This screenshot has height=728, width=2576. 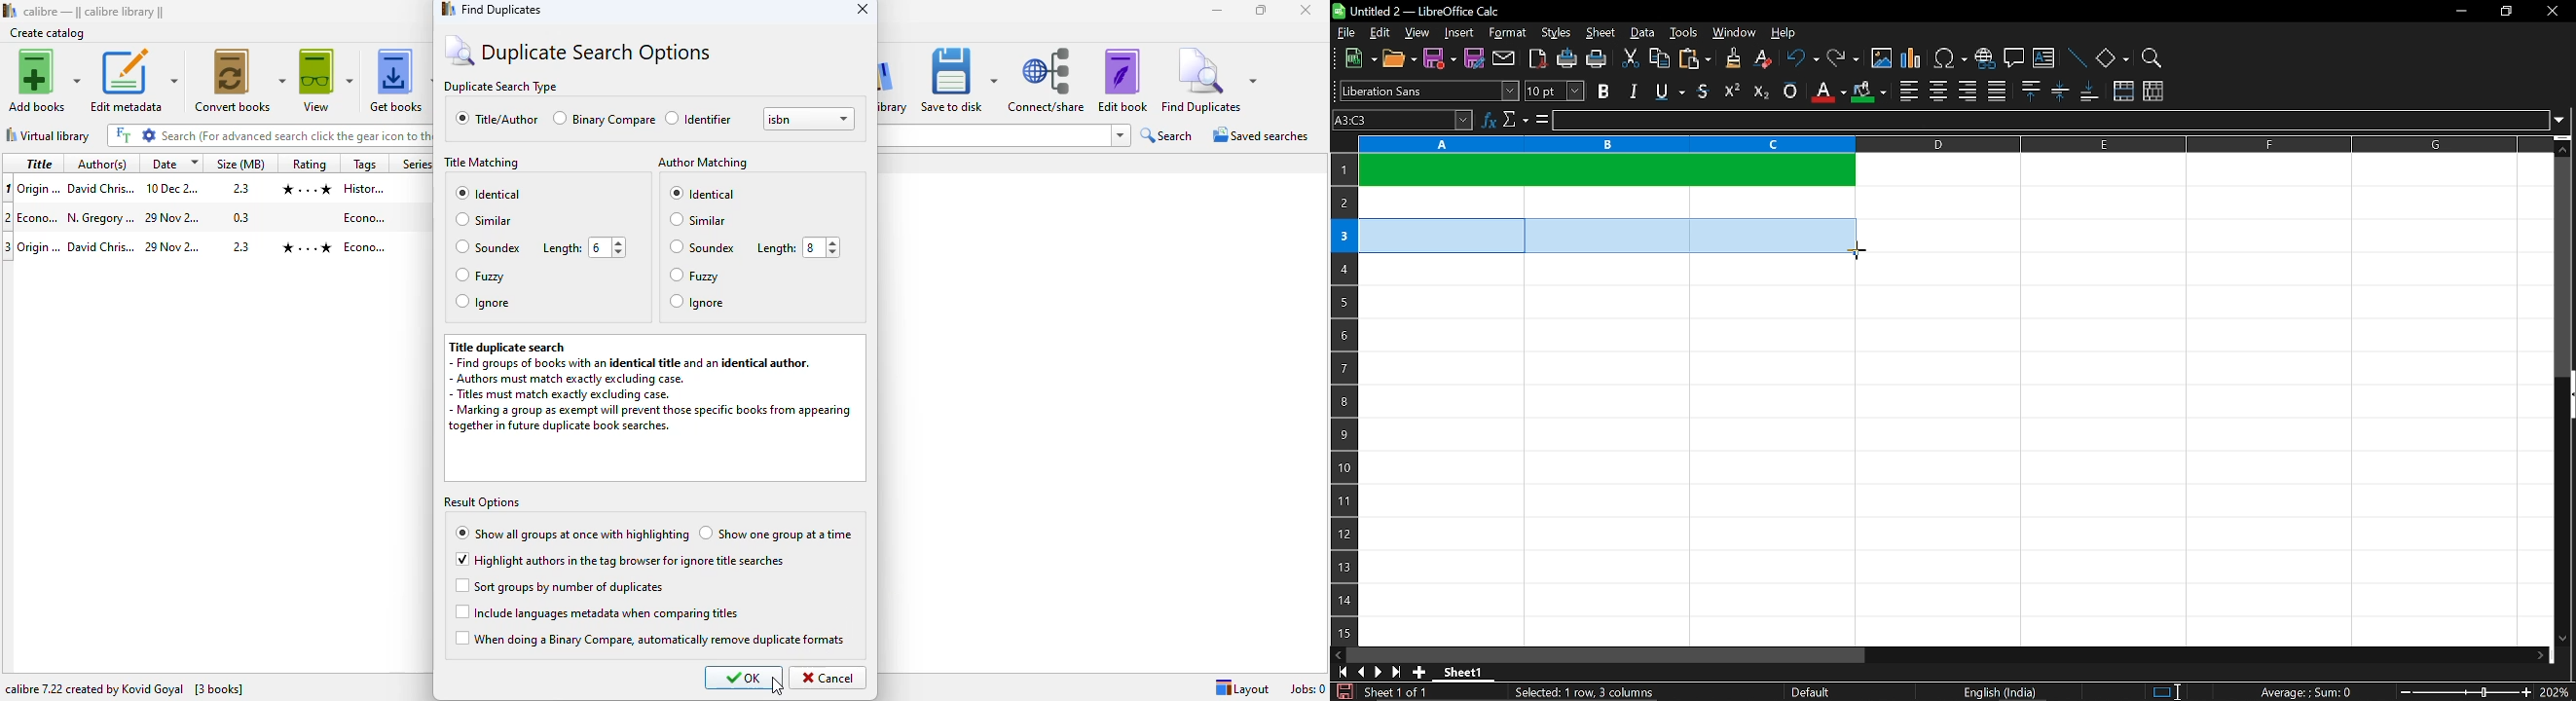 I want to click on input line, so click(x=2049, y=121).